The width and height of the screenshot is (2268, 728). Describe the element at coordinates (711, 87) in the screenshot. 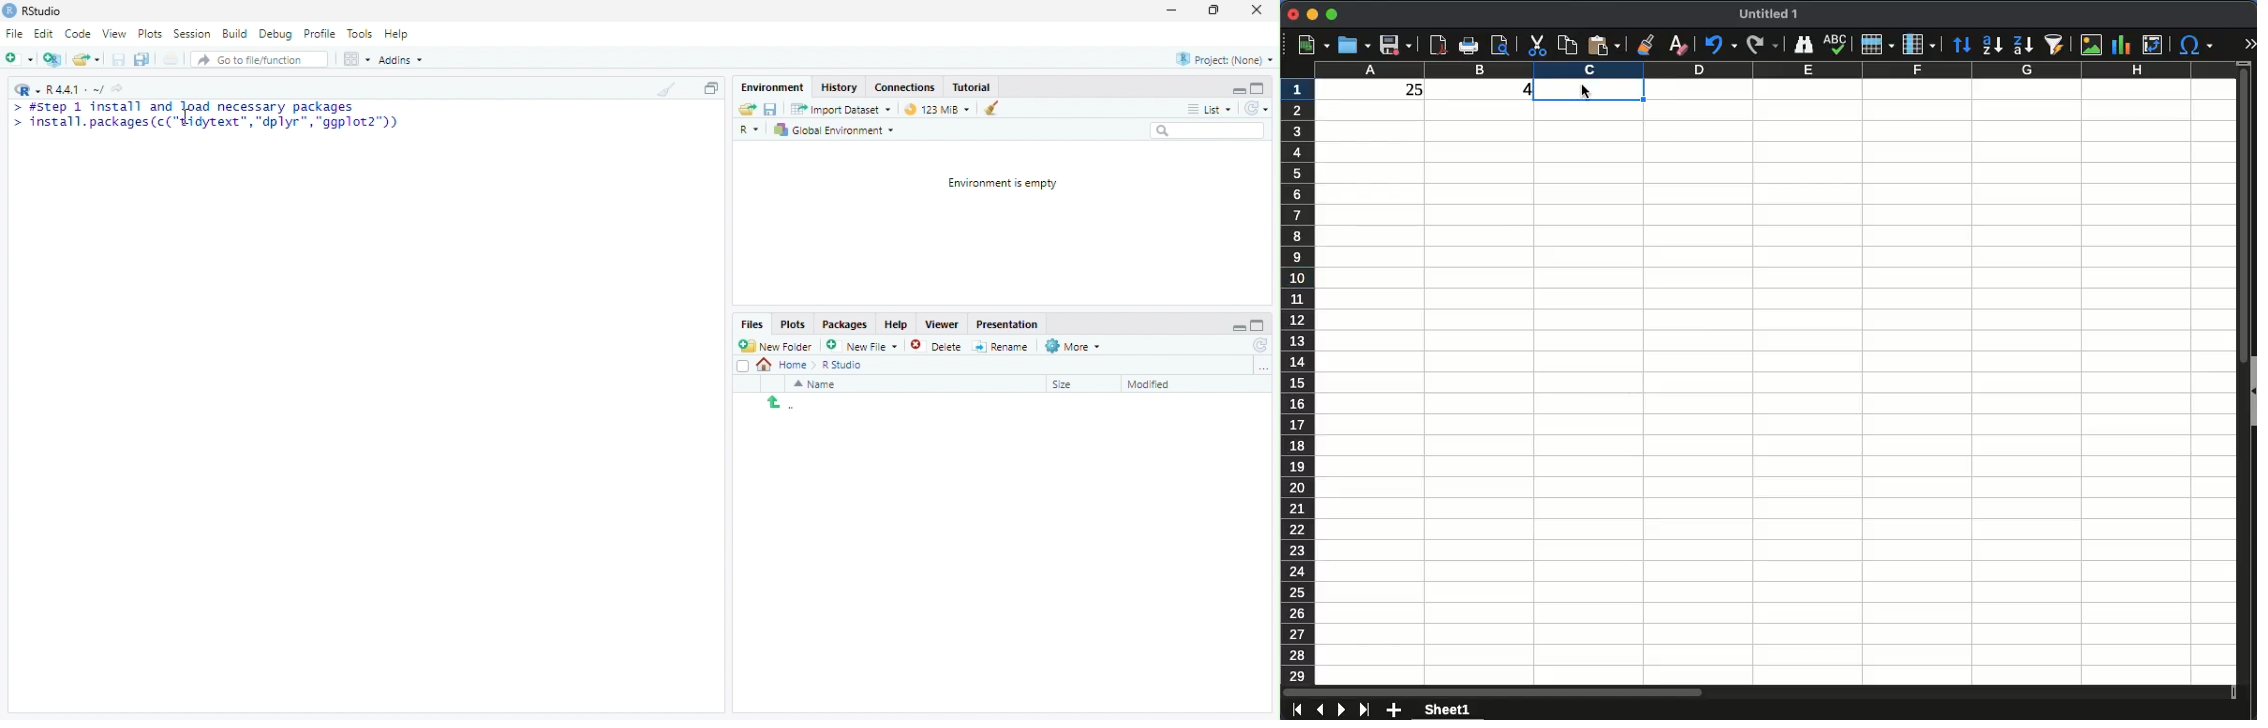

I see `Copy` at that location.